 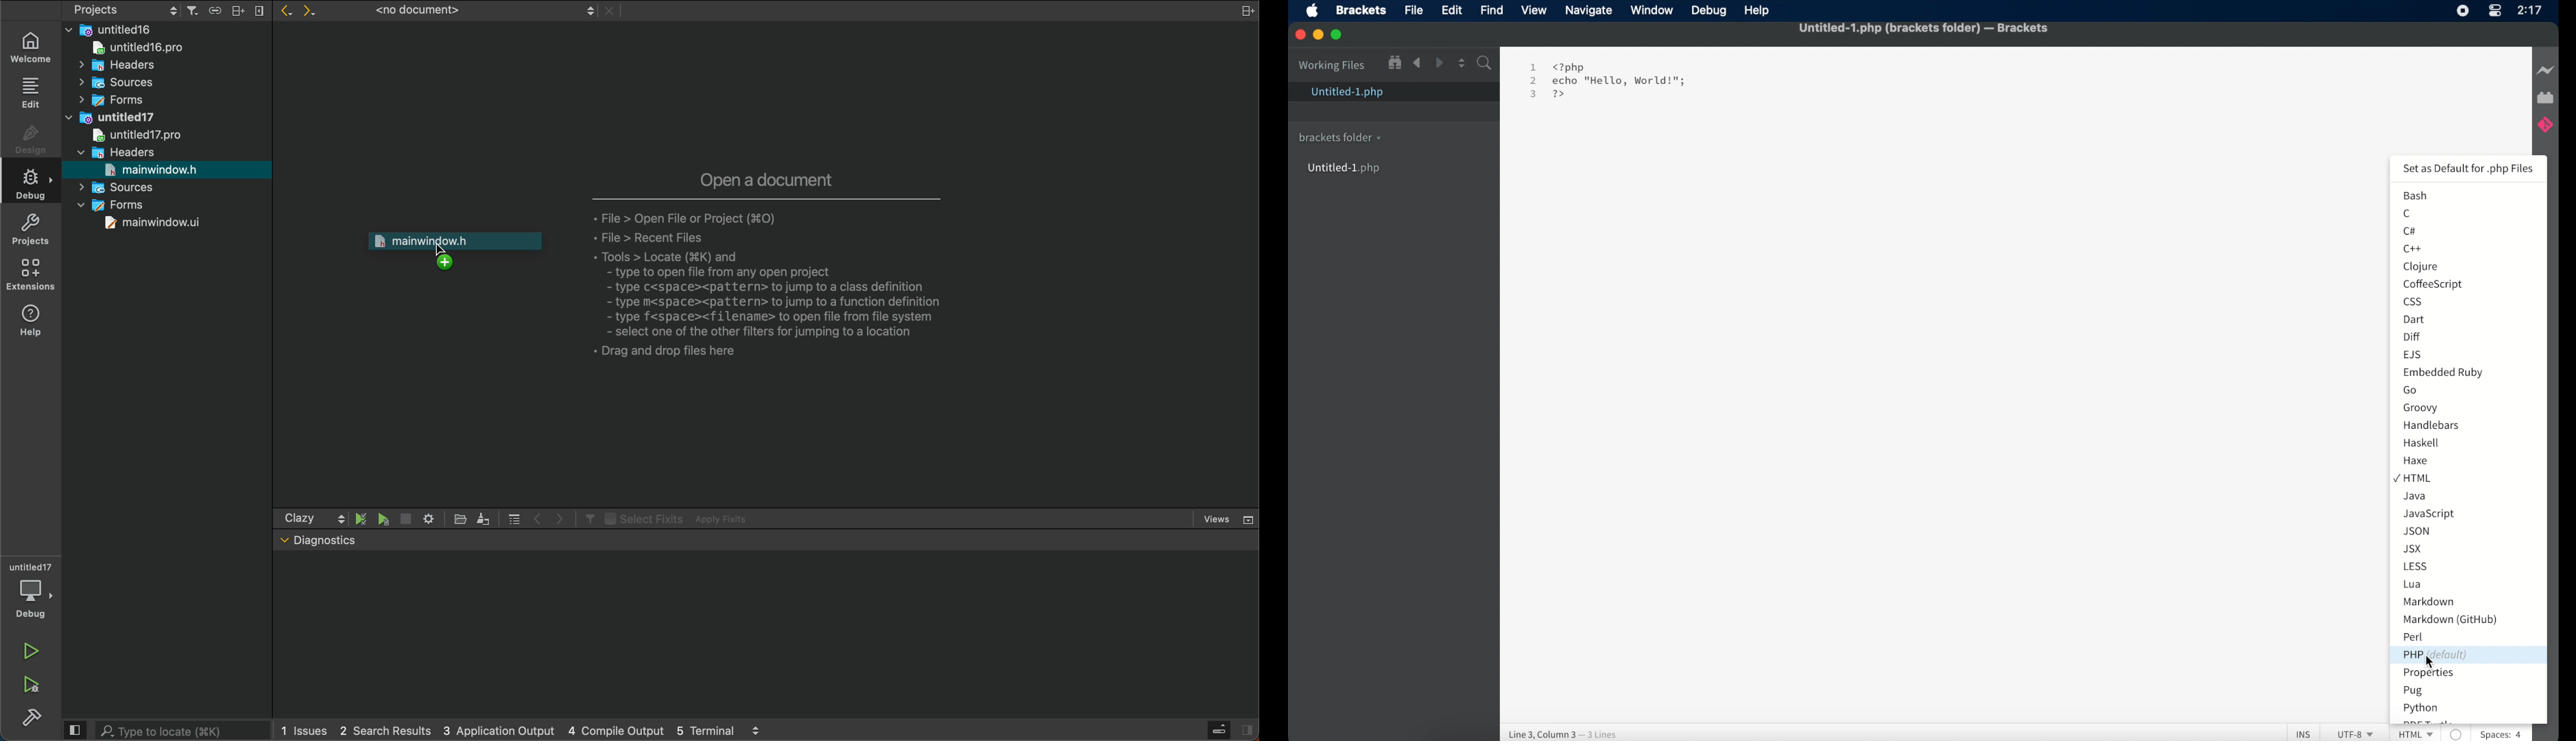 What do you see at coordinates (2420, 266) in the screenshot?
I see `clojure` at bounding box center [2420, 266].